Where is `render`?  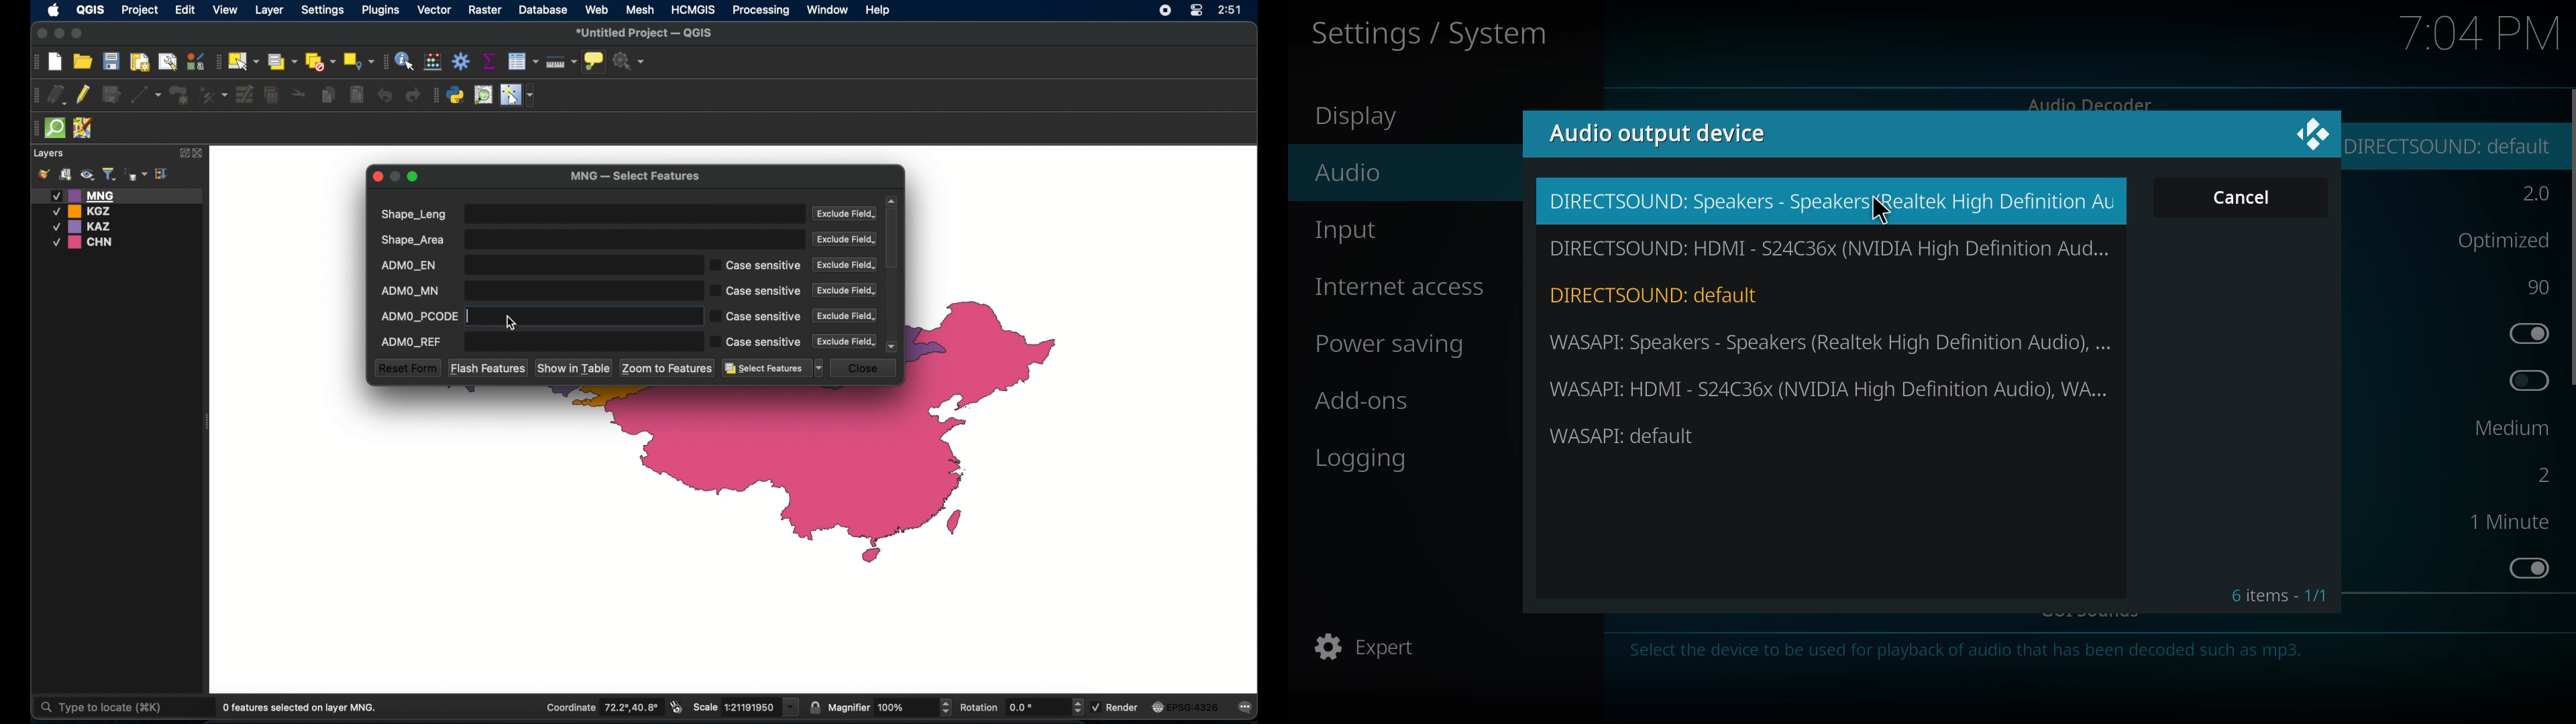
render is located at coordinates (1118, 707).